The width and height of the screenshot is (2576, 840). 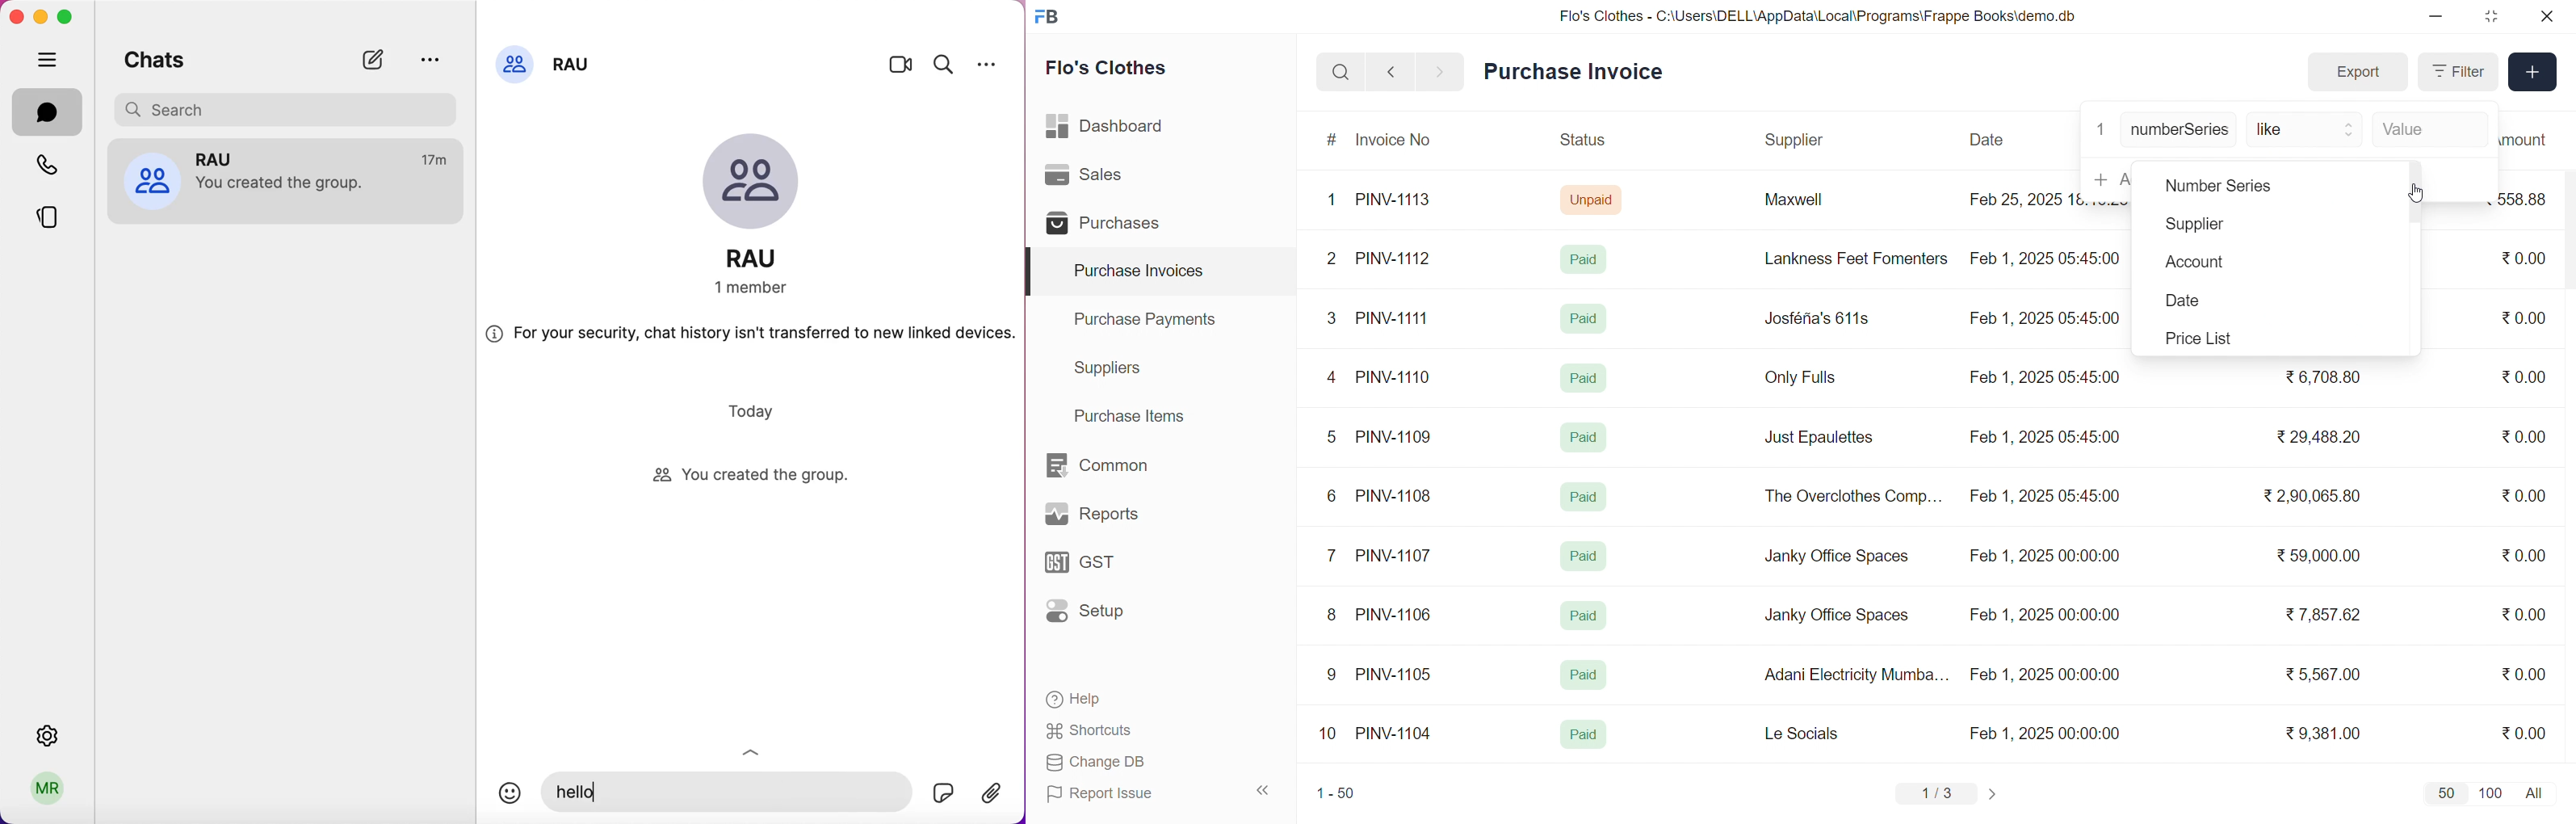 I want to click on Date, so click(x=1989, y=140).